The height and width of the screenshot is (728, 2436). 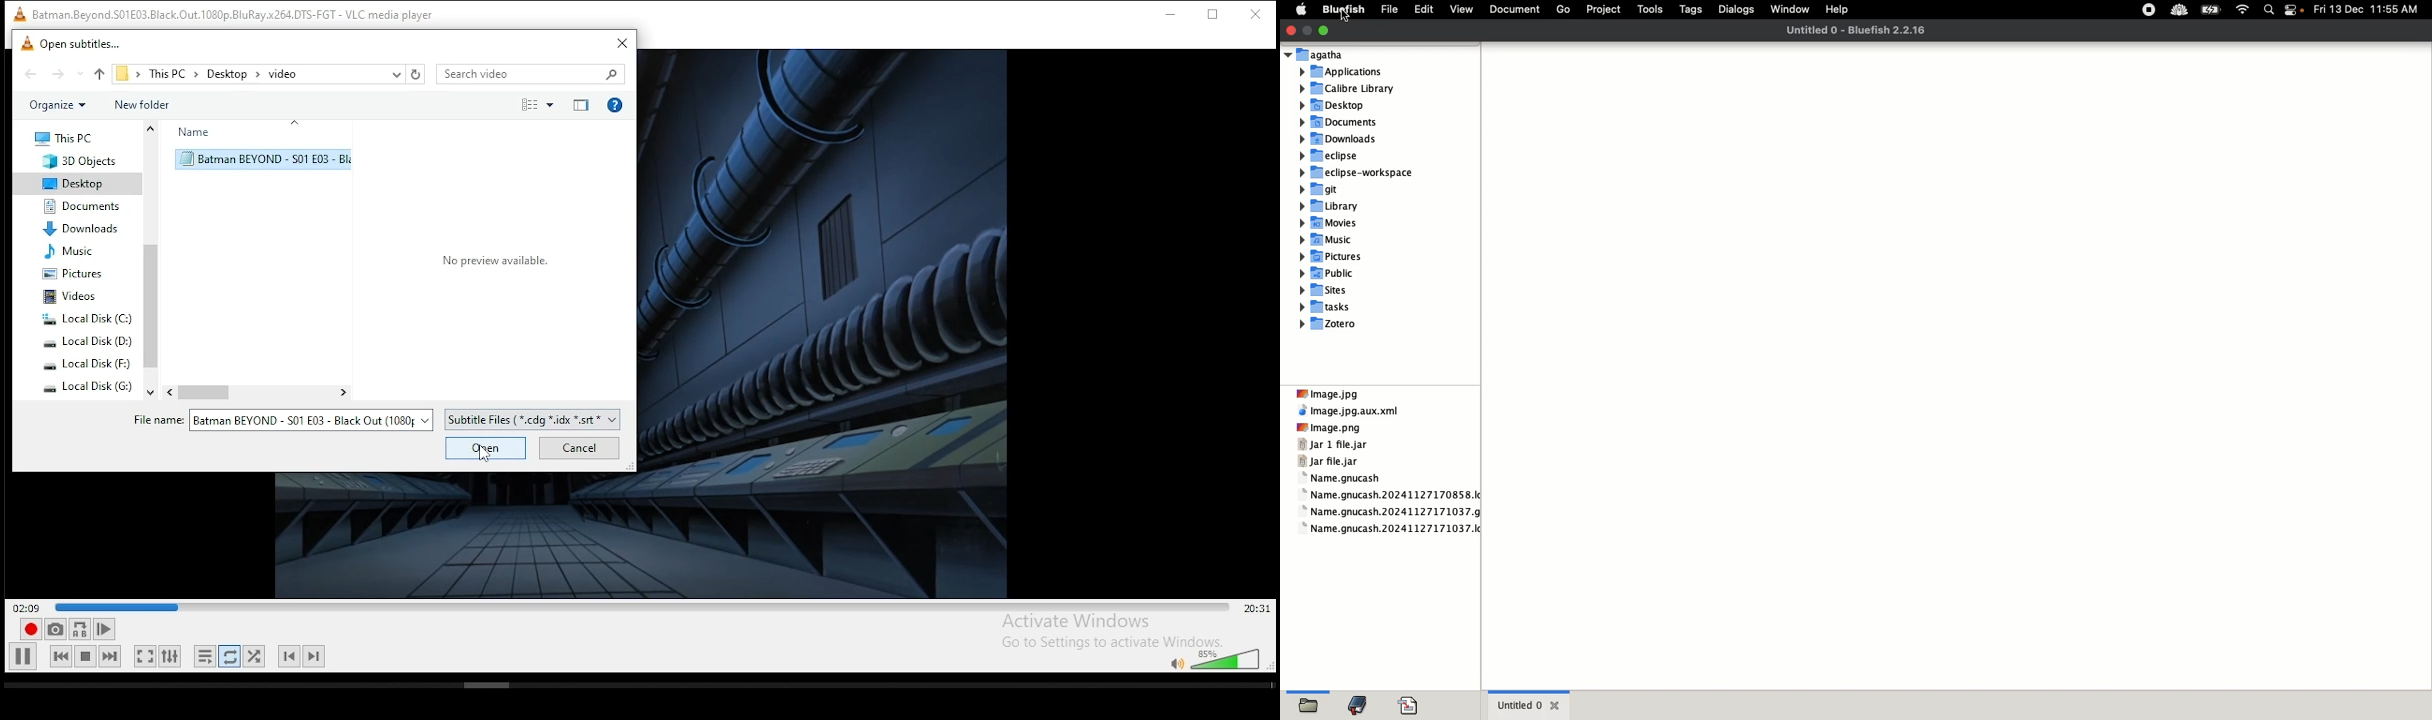 What do you see at coordinates (1176, 663) in the screenshot?
I see `mute/unmute` at bounding box center [1176, 663].